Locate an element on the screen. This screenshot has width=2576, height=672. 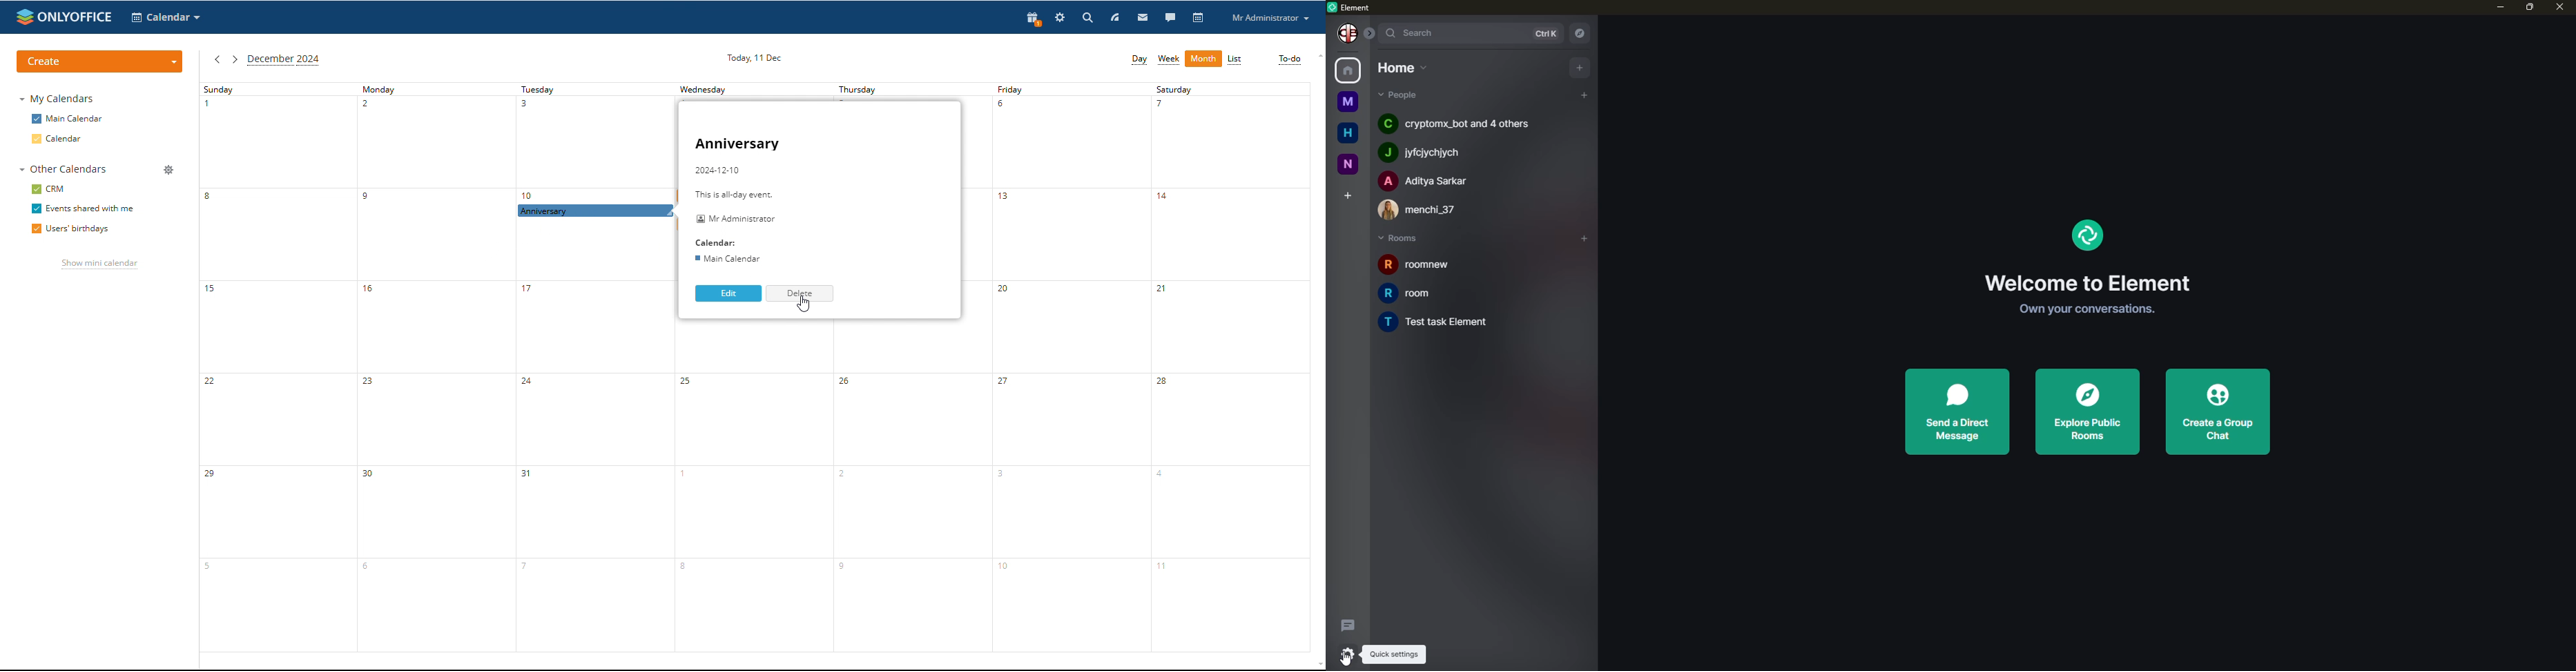
people is located at coordinates (1455, 123).